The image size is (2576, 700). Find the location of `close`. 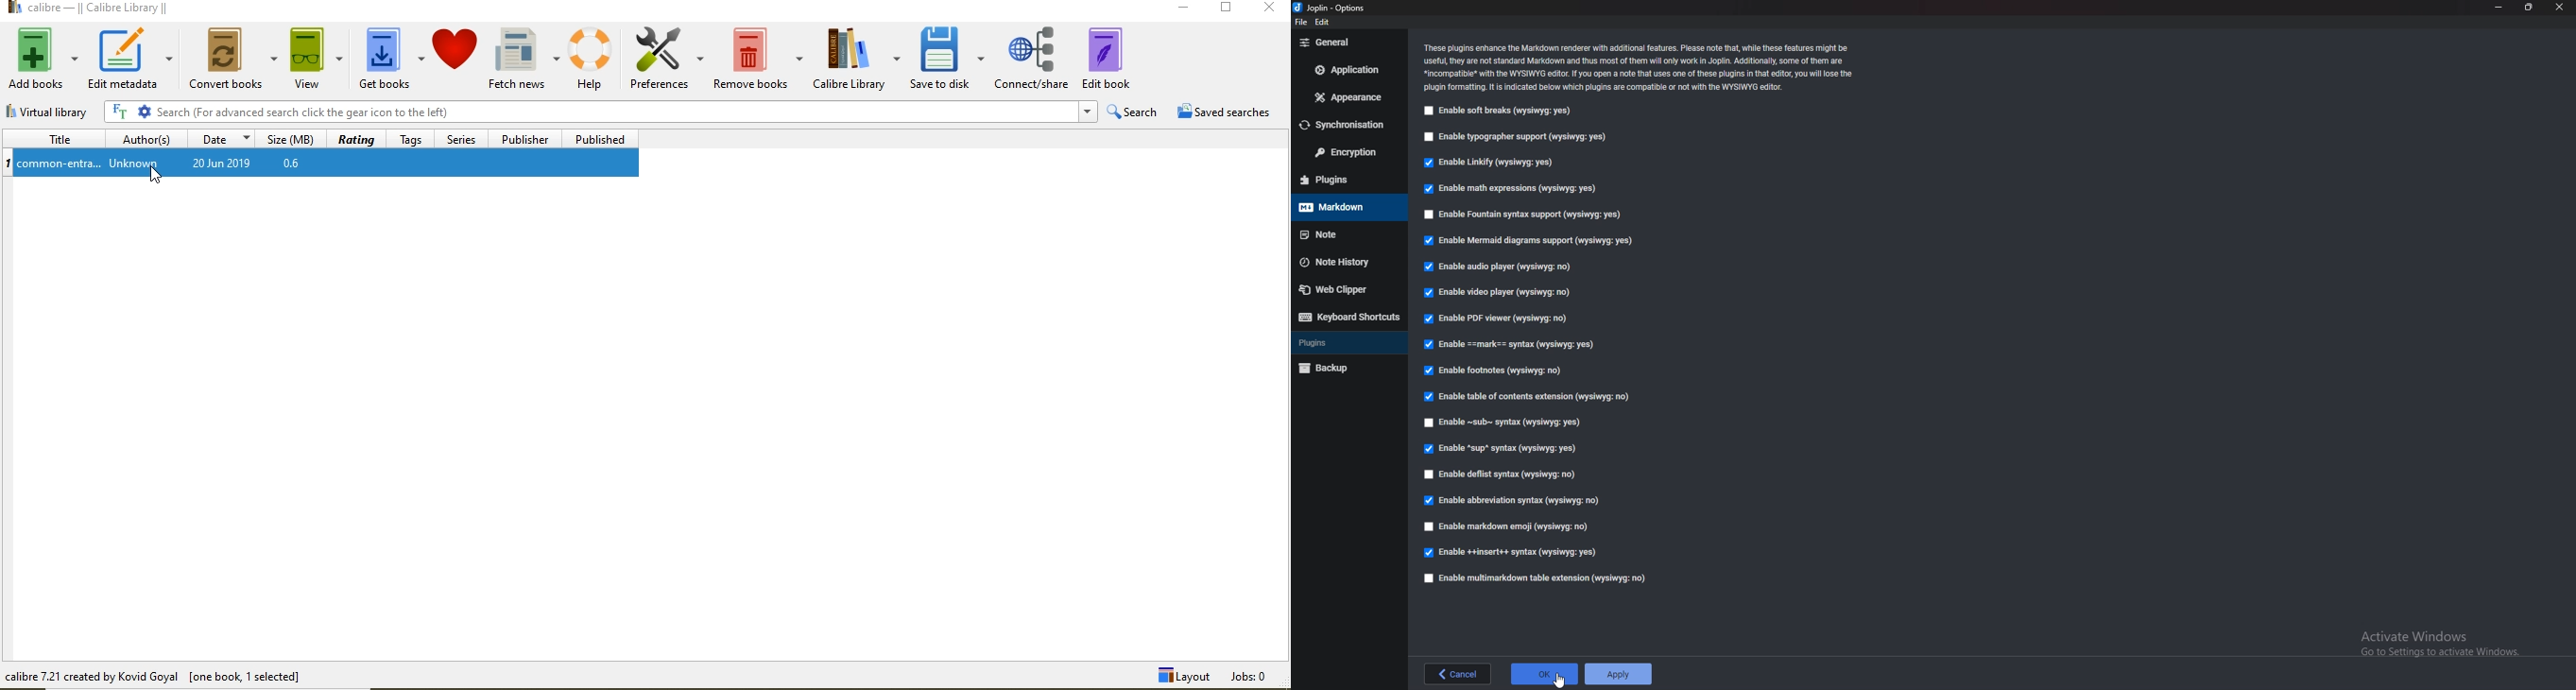

close is located at coordinates (2561, 7).